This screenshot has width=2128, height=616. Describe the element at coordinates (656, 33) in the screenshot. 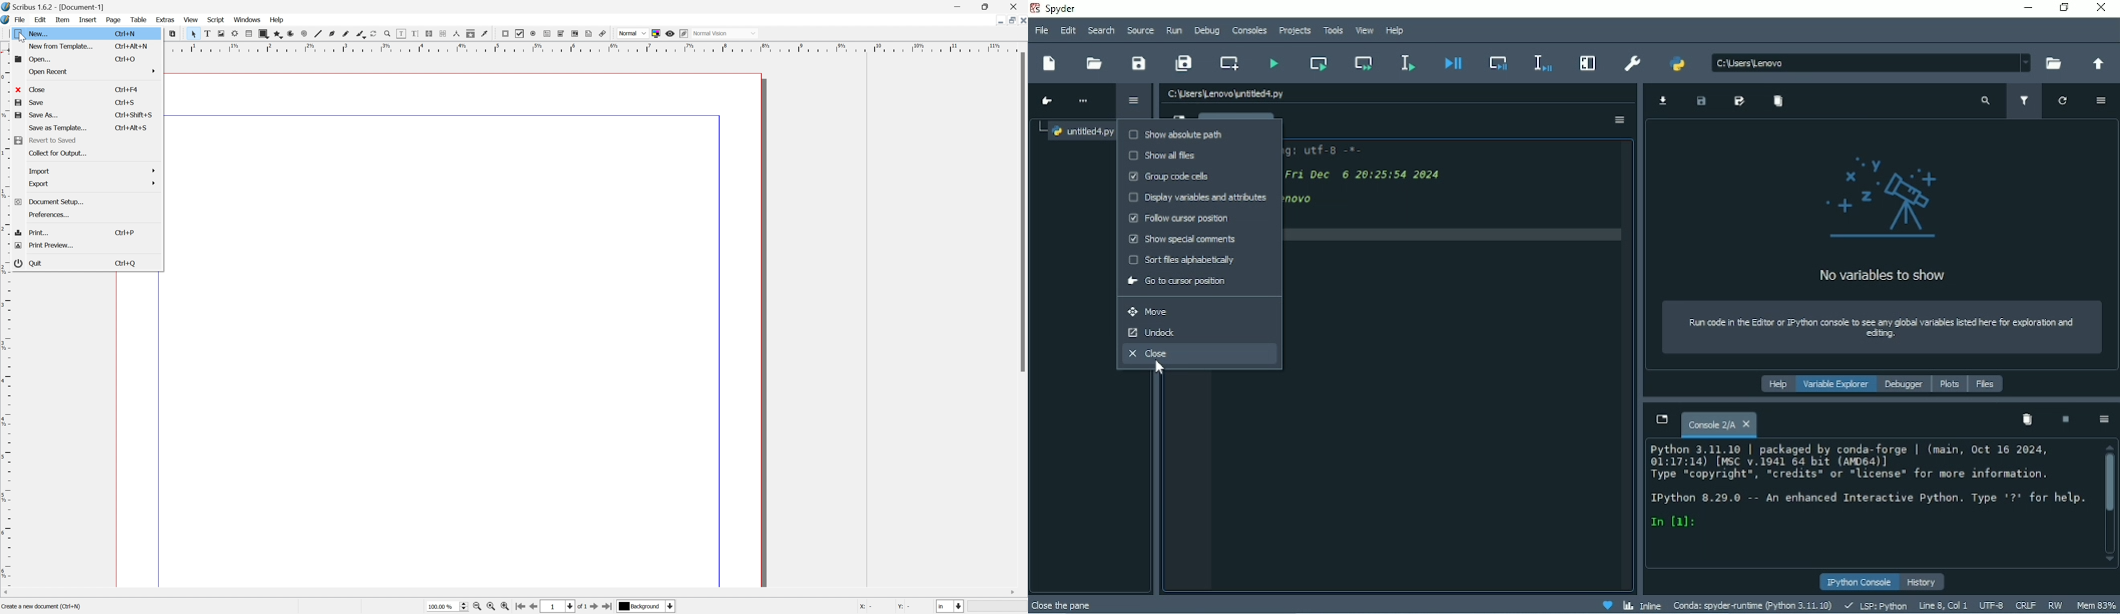

I see `Toggle color management system` at that location.